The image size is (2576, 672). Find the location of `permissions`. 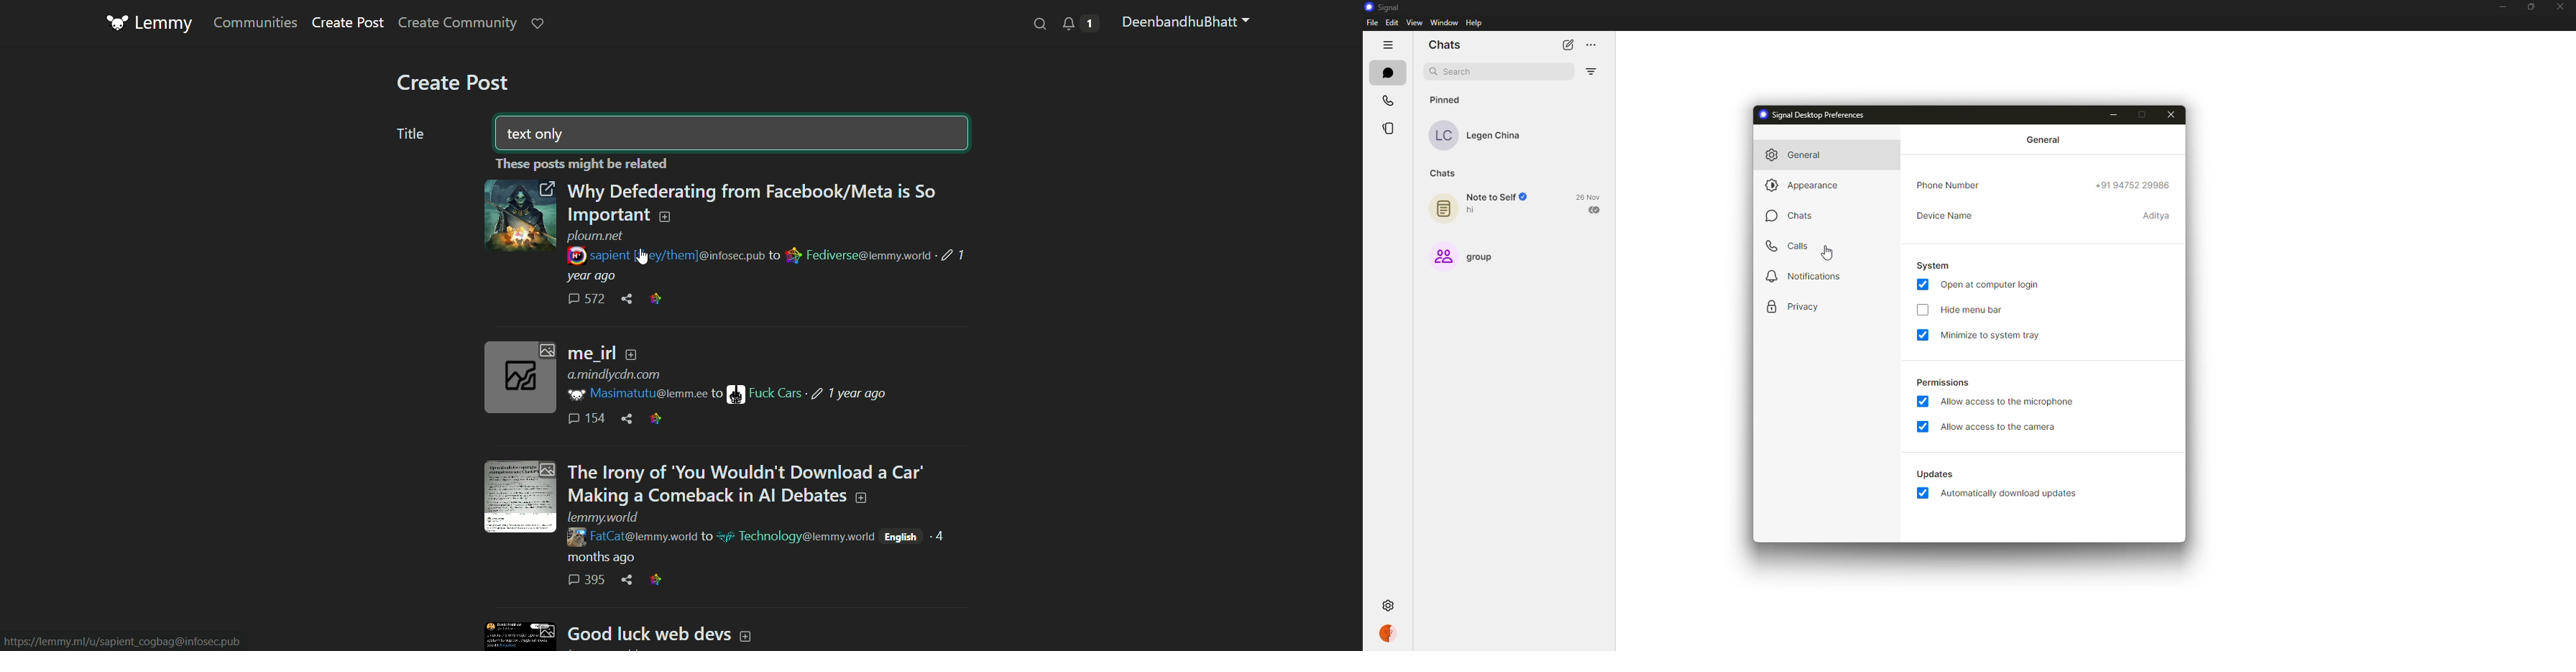

permissions is located at coordinates (1942, 381).